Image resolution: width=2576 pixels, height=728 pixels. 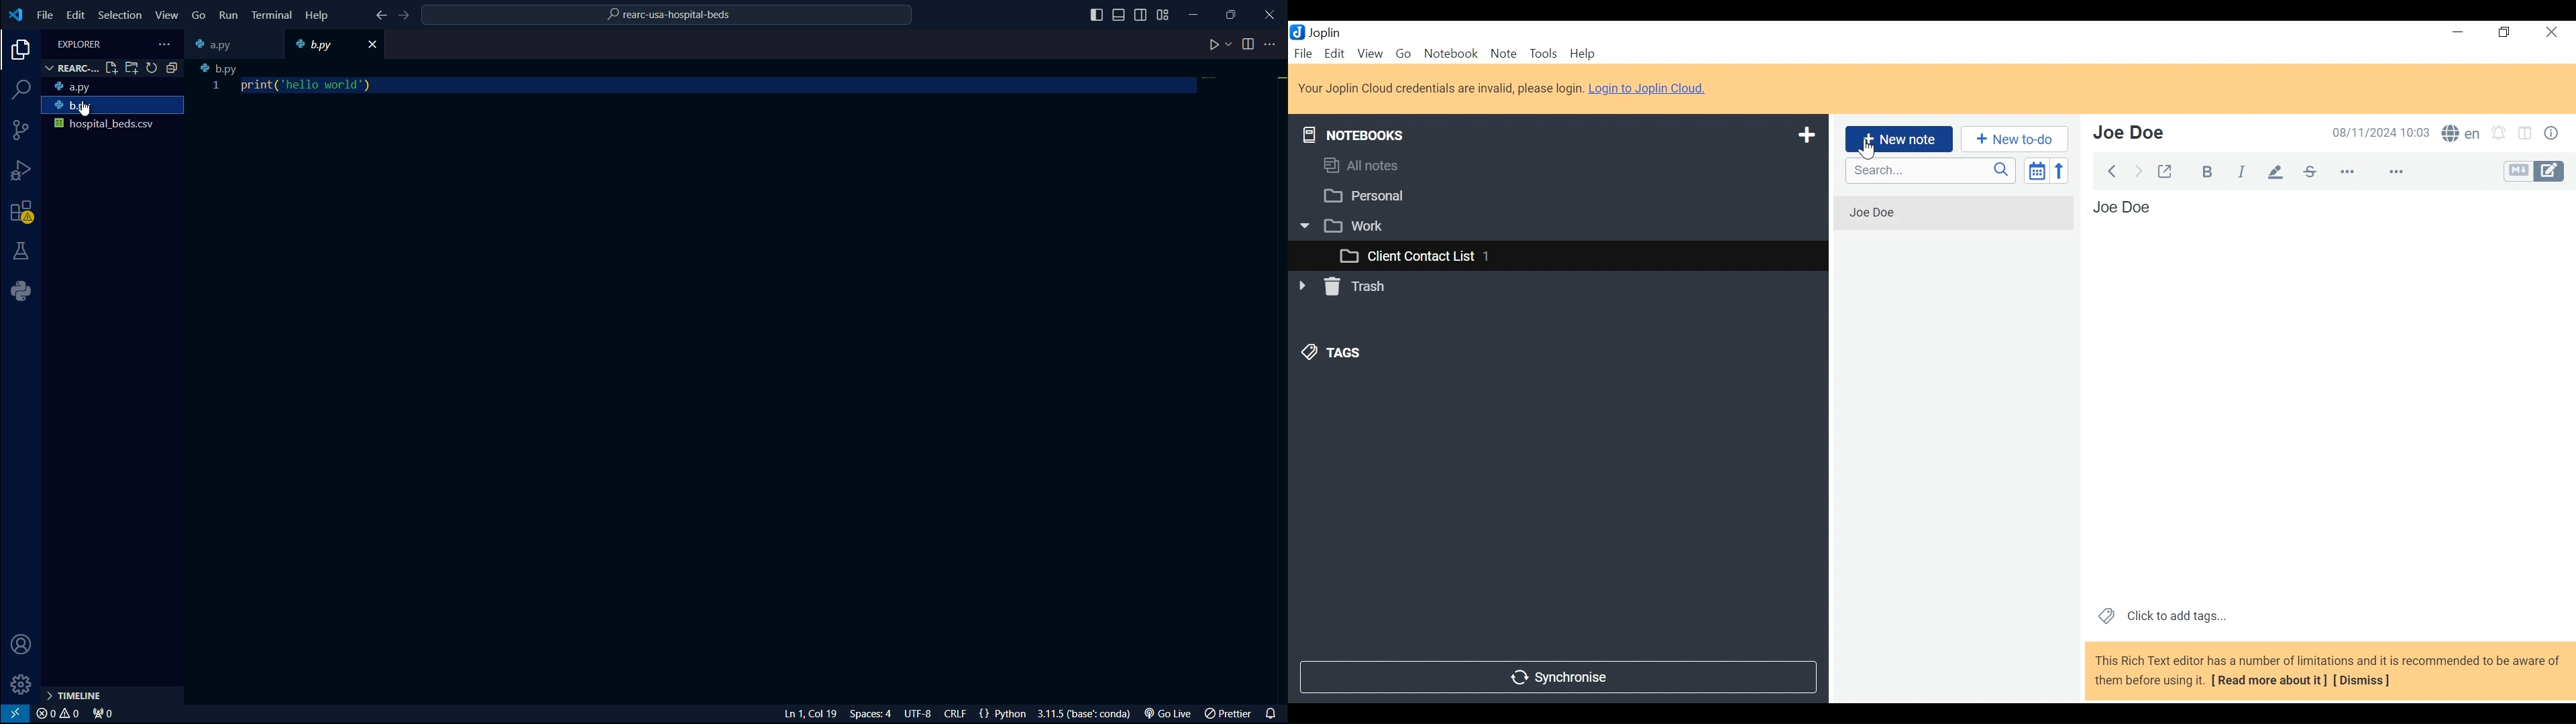 I want to click on change layout, so click(x=1168, y=13).